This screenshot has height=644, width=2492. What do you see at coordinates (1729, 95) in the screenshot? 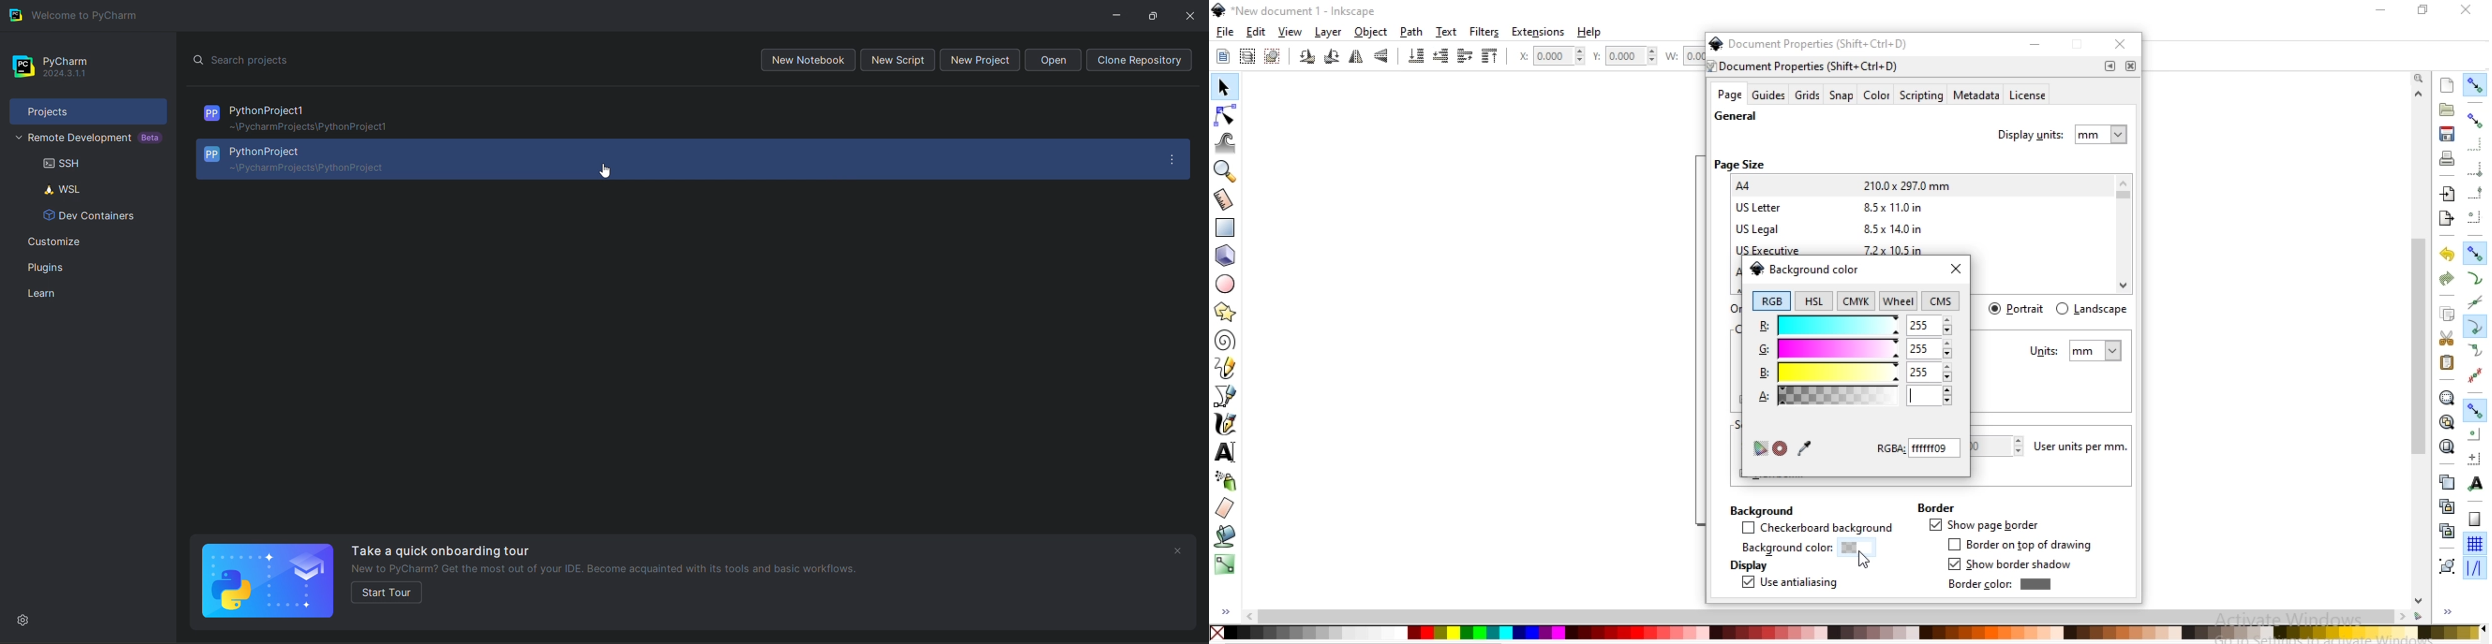
I see `age` at bounding box center [1729, 95].